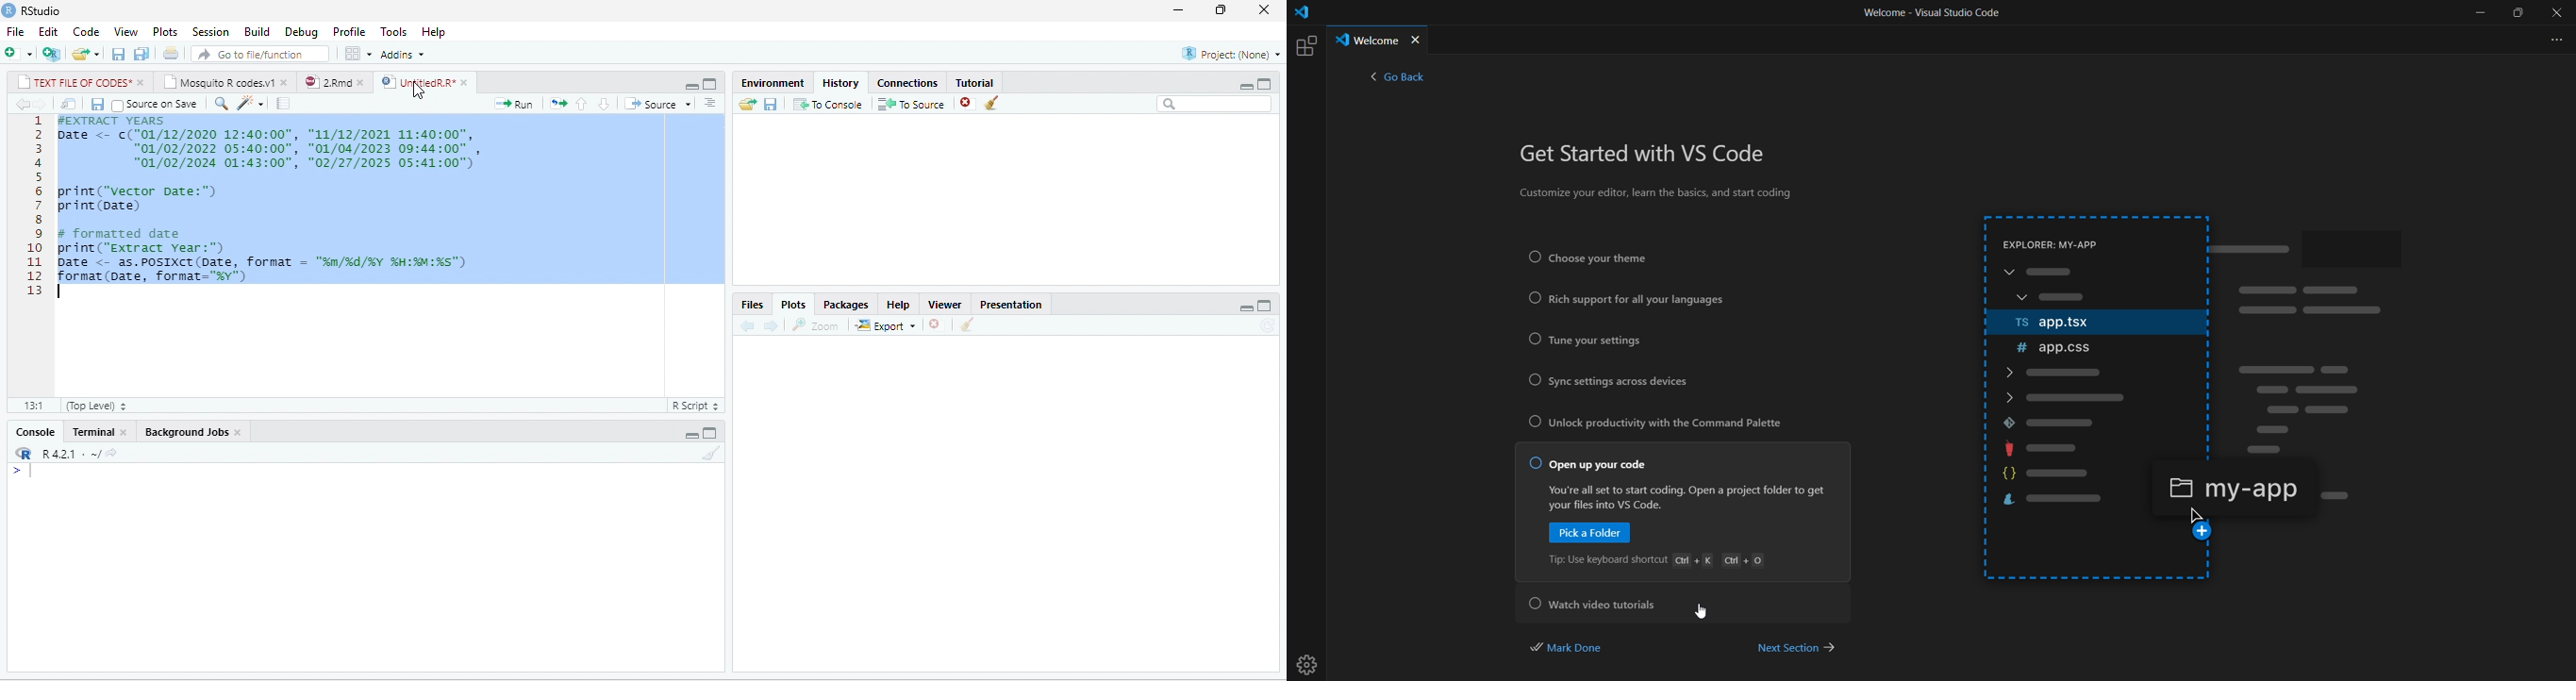 The width and height of the screenshot is (2576, 700). I want to click on Tutorial, so click(975, 83).